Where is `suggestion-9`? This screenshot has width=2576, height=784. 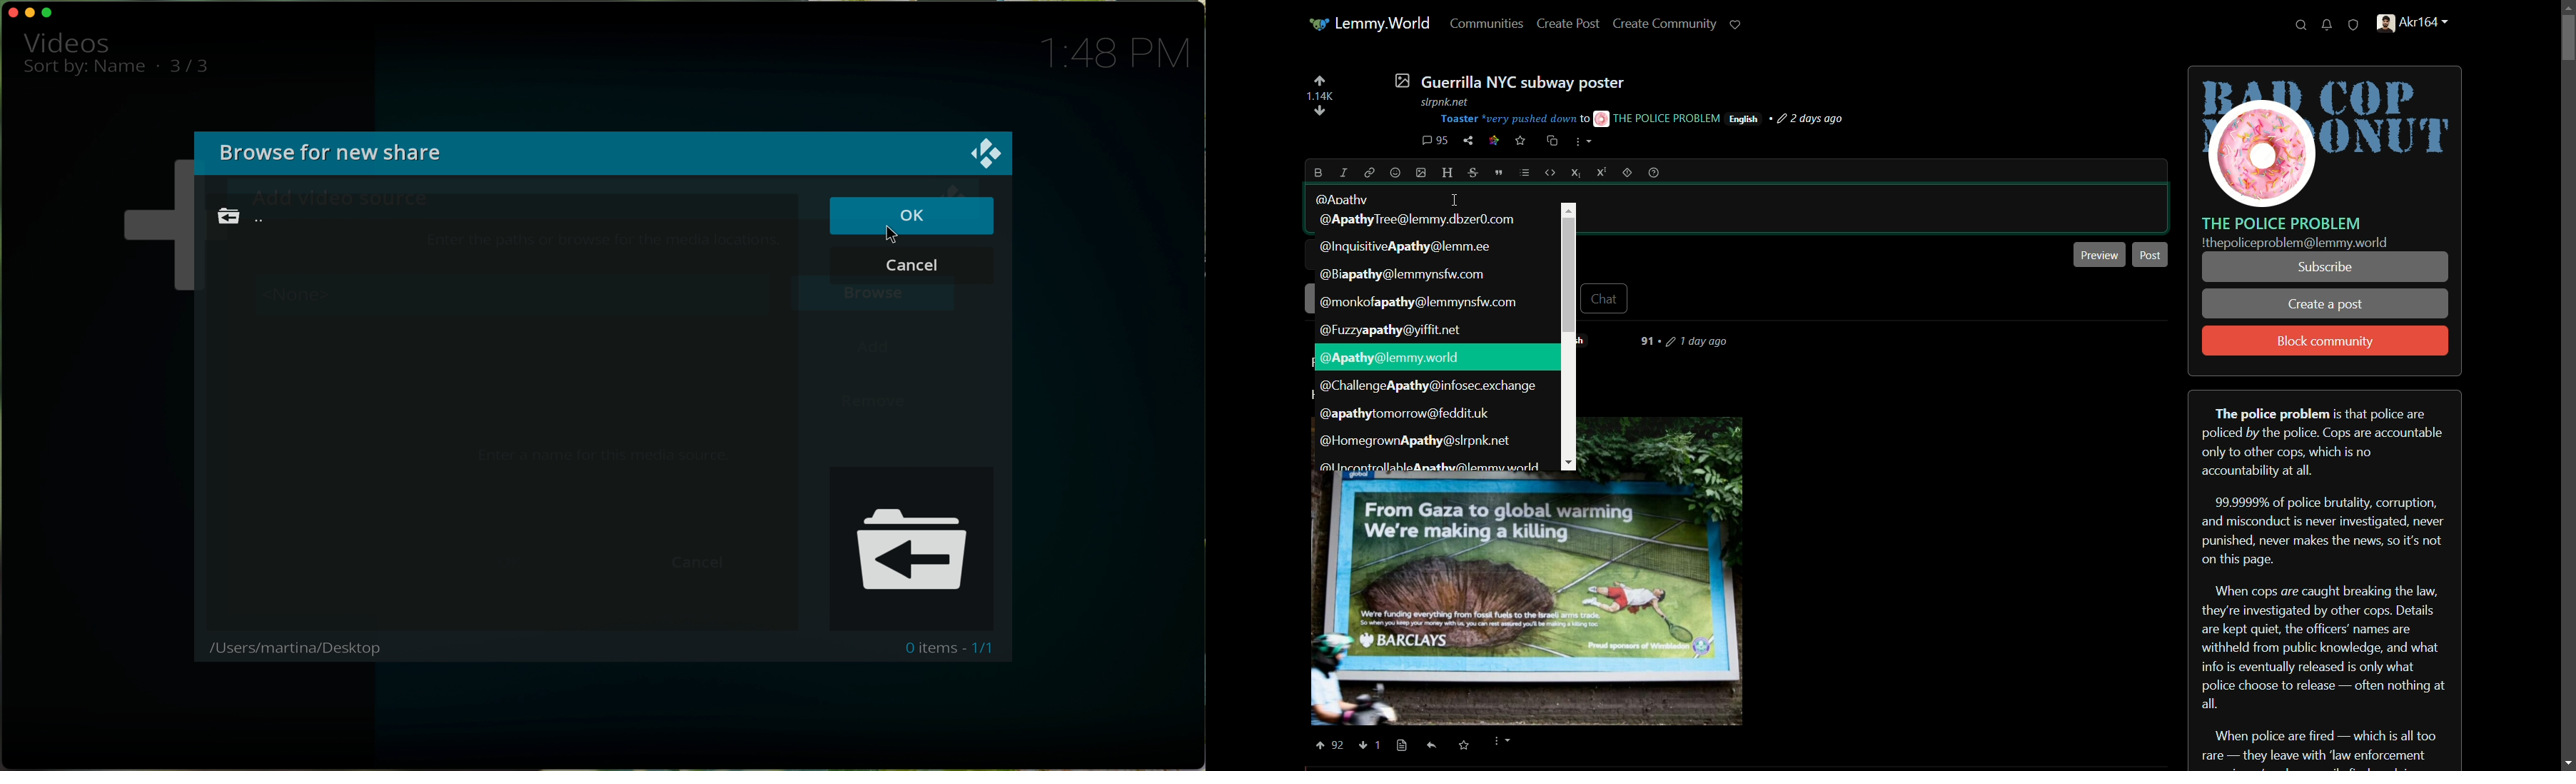
suggestion-9 is located at coordinates (1413, 440).